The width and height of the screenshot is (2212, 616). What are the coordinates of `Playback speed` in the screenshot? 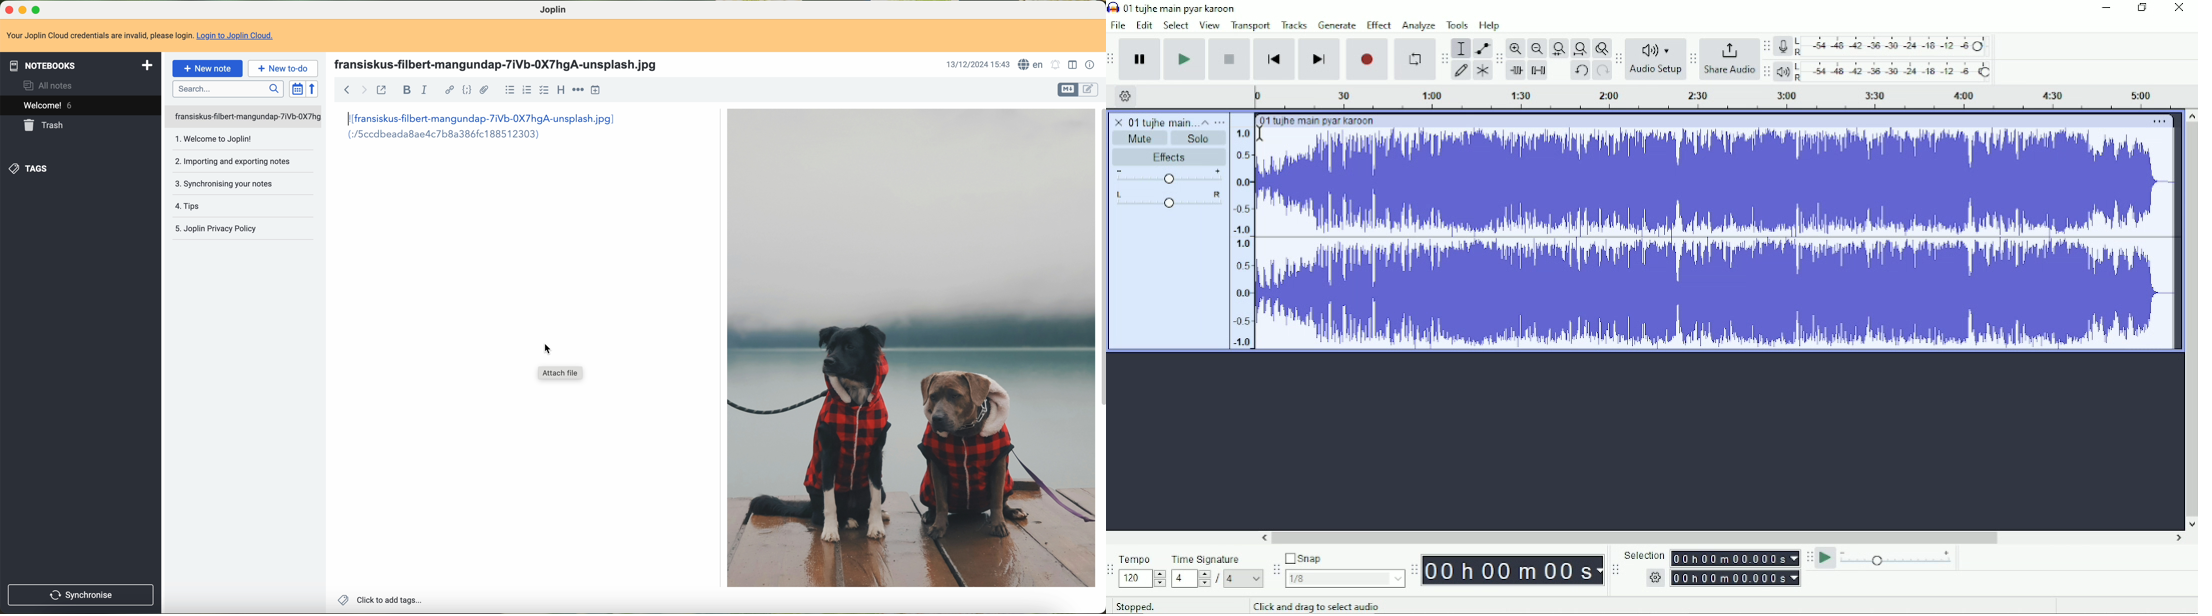 It's located at (1898, 558).